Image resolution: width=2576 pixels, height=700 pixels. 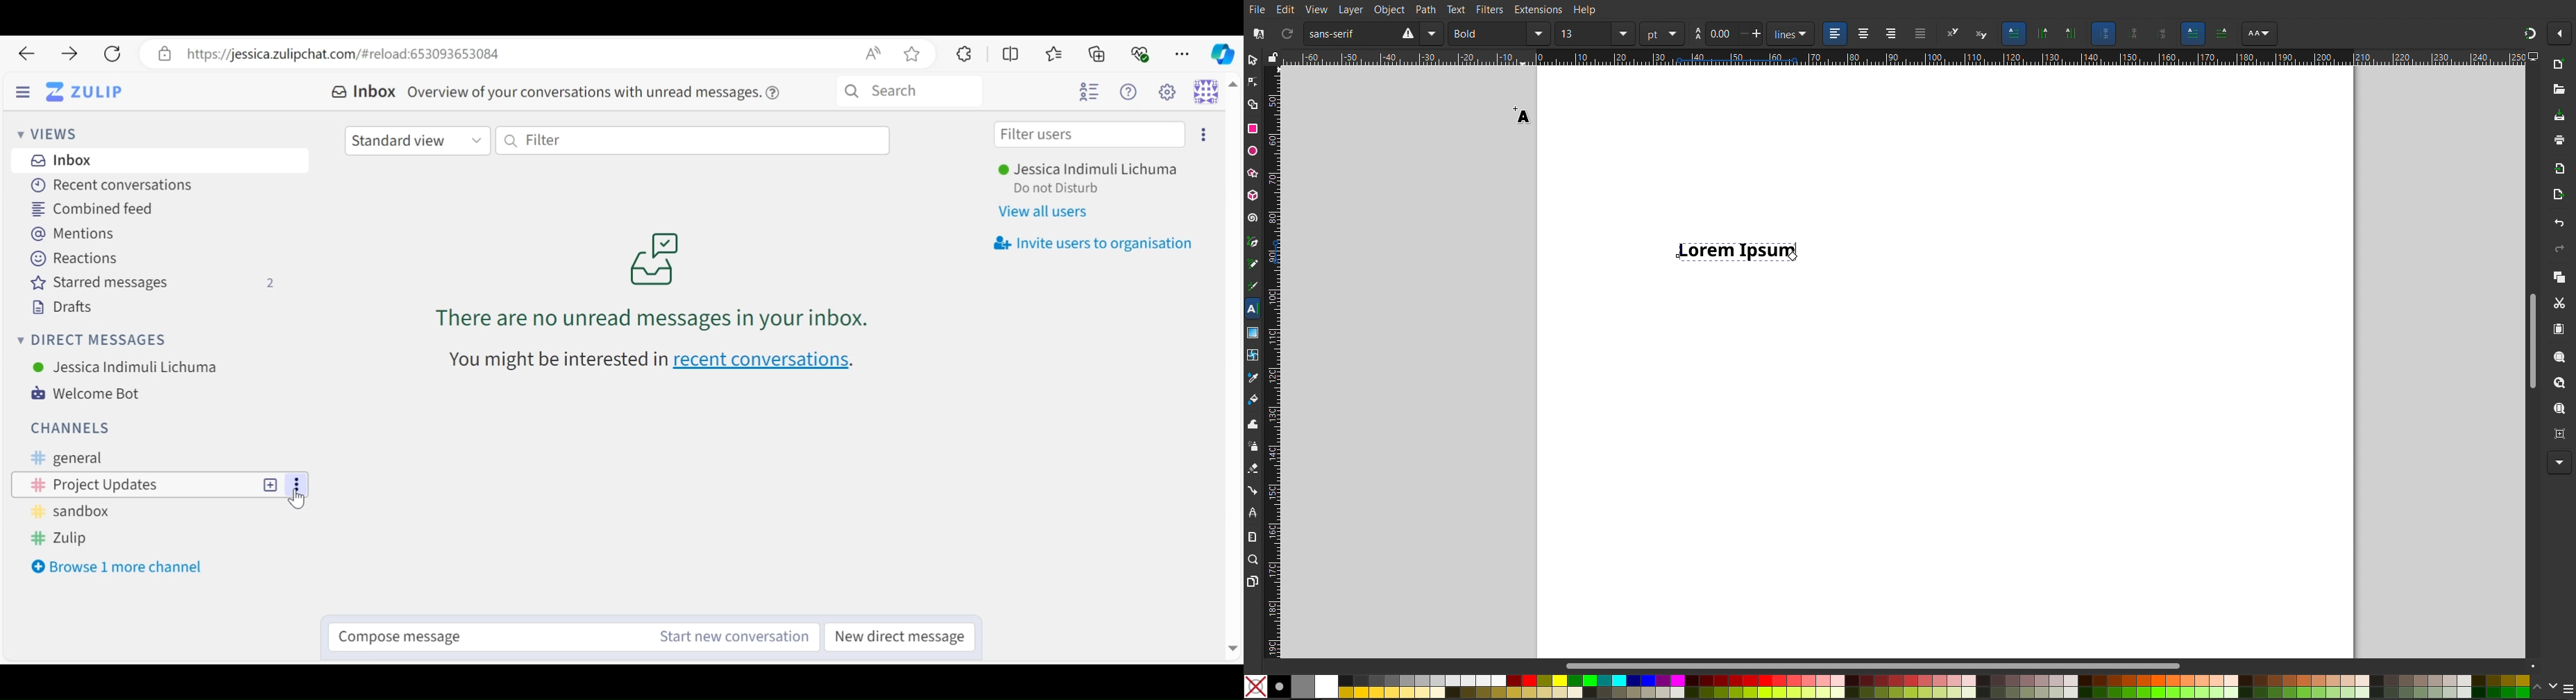 What do you see at coordinates (1093, 170) in the screenshot?
I see `User` at bounding box center [1093, 170].